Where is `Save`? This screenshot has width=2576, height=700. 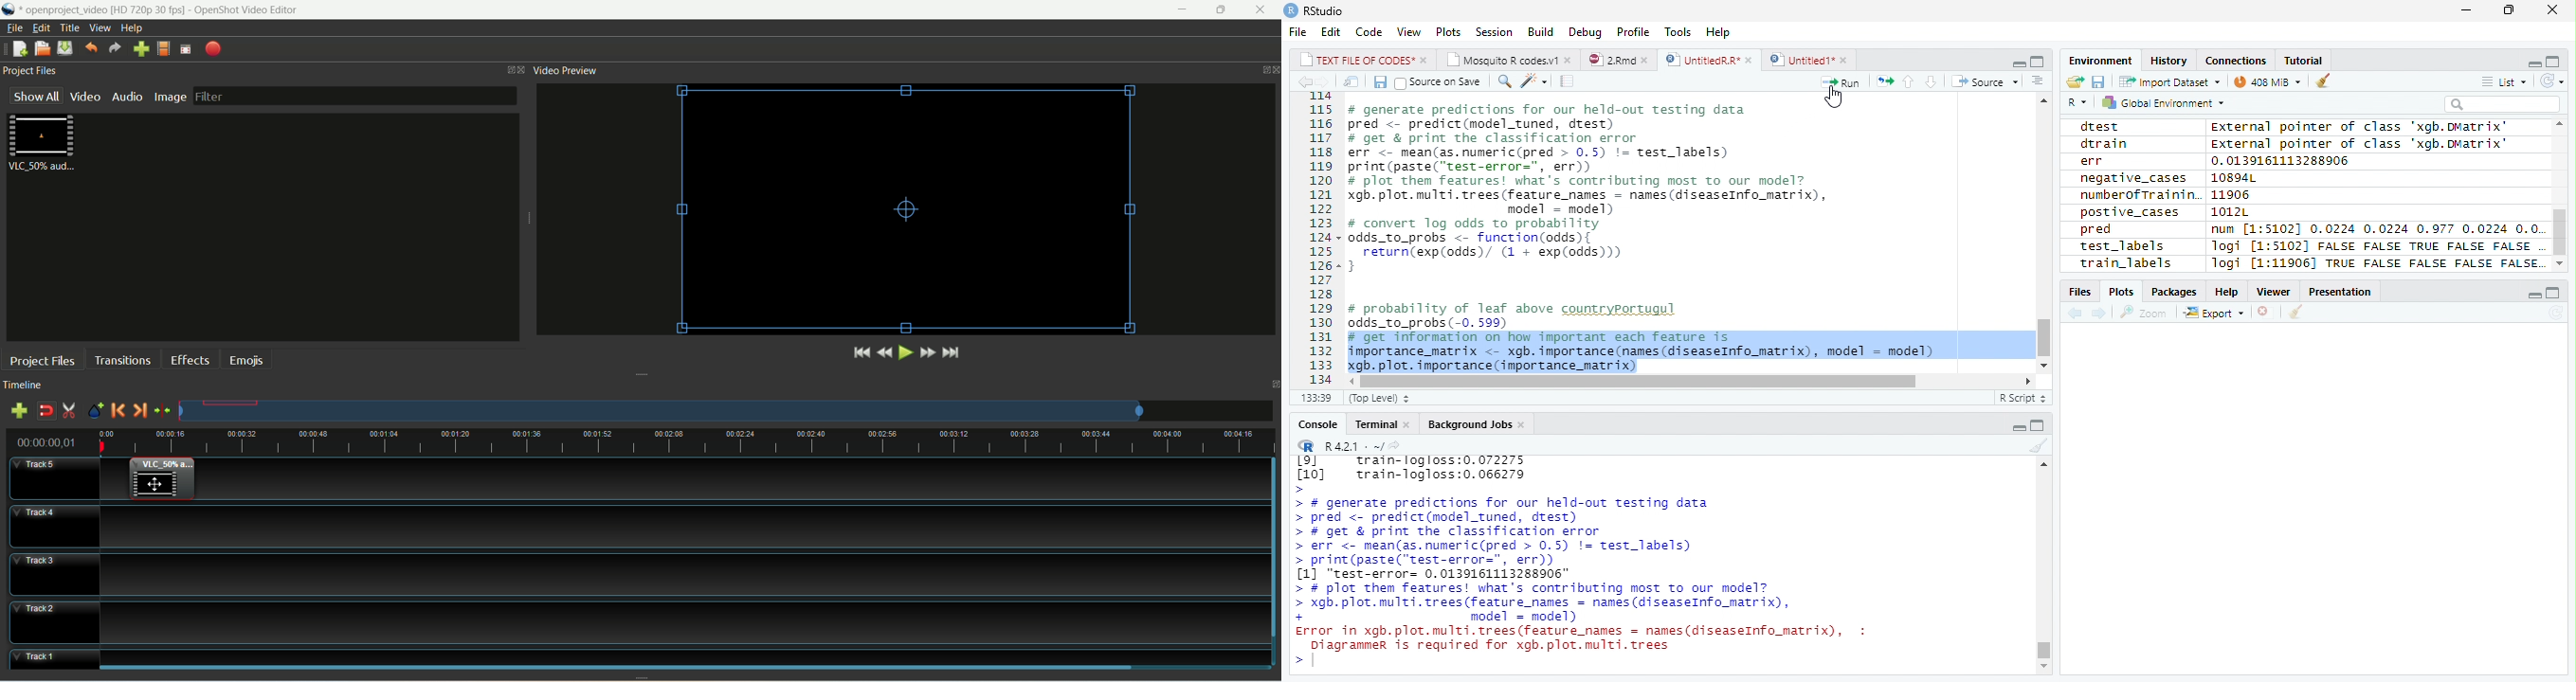
Save is located at coordinates (1377, 81).